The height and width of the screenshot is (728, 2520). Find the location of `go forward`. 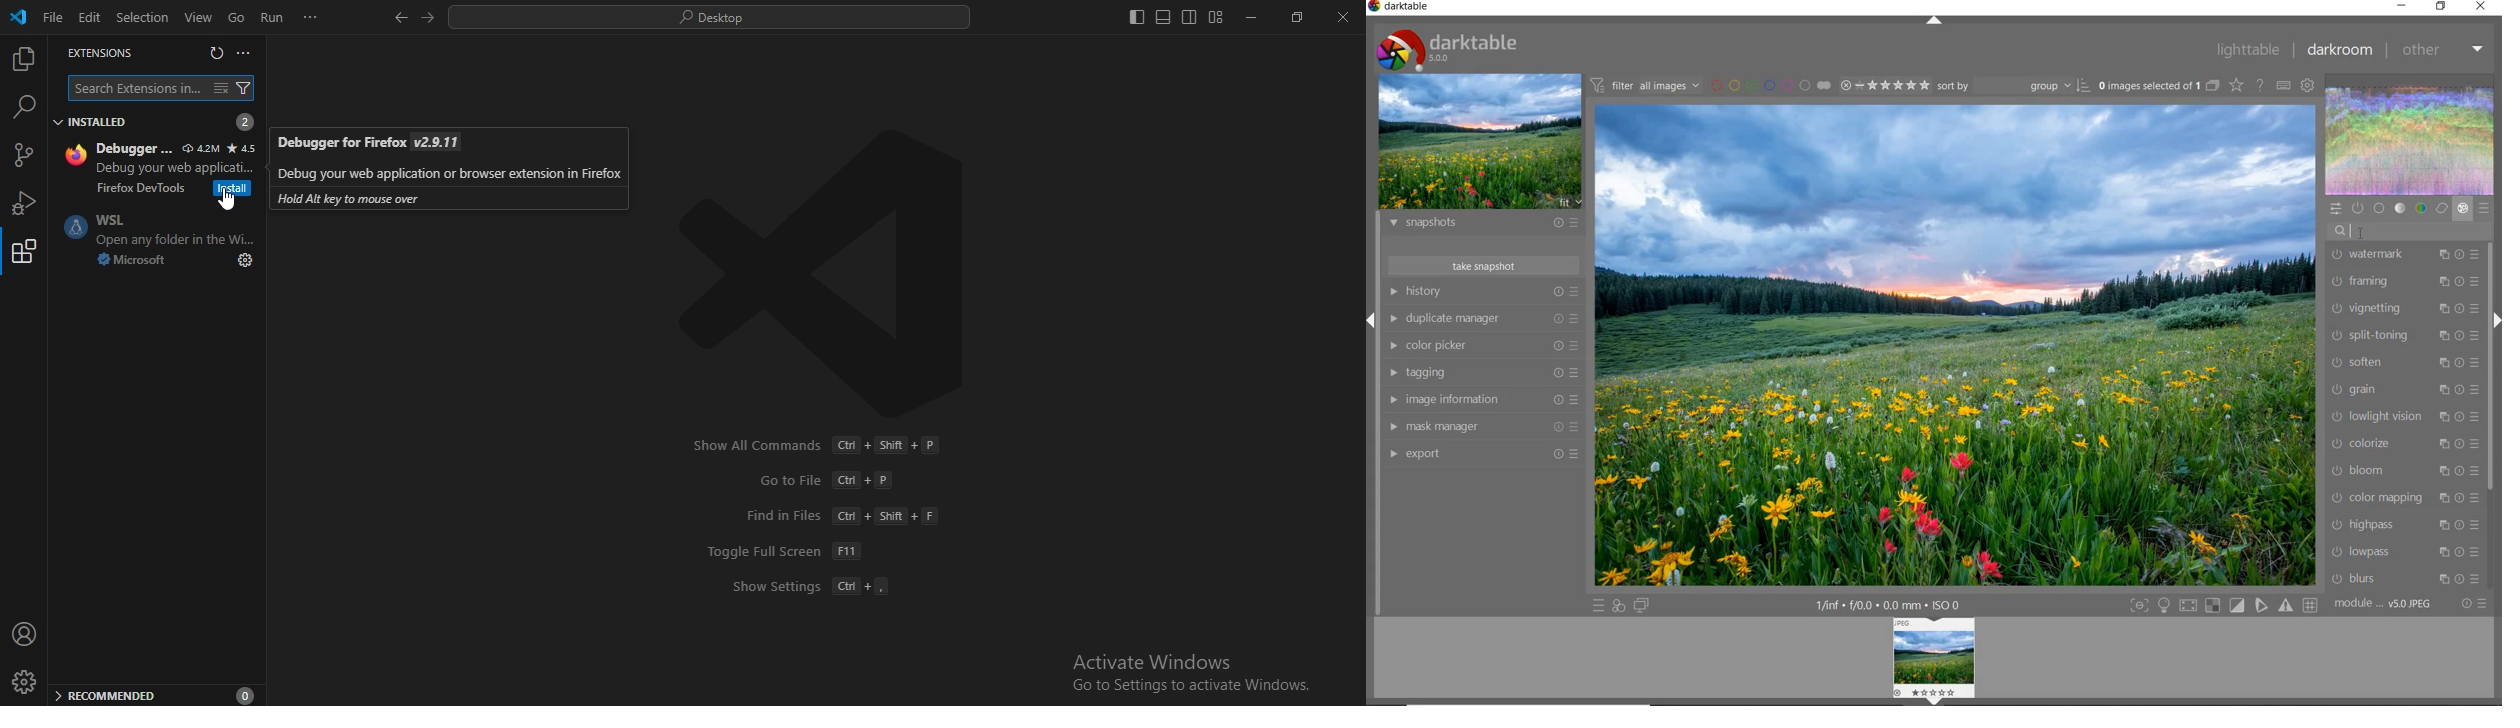

go forward is located at coordinates (430, 19).